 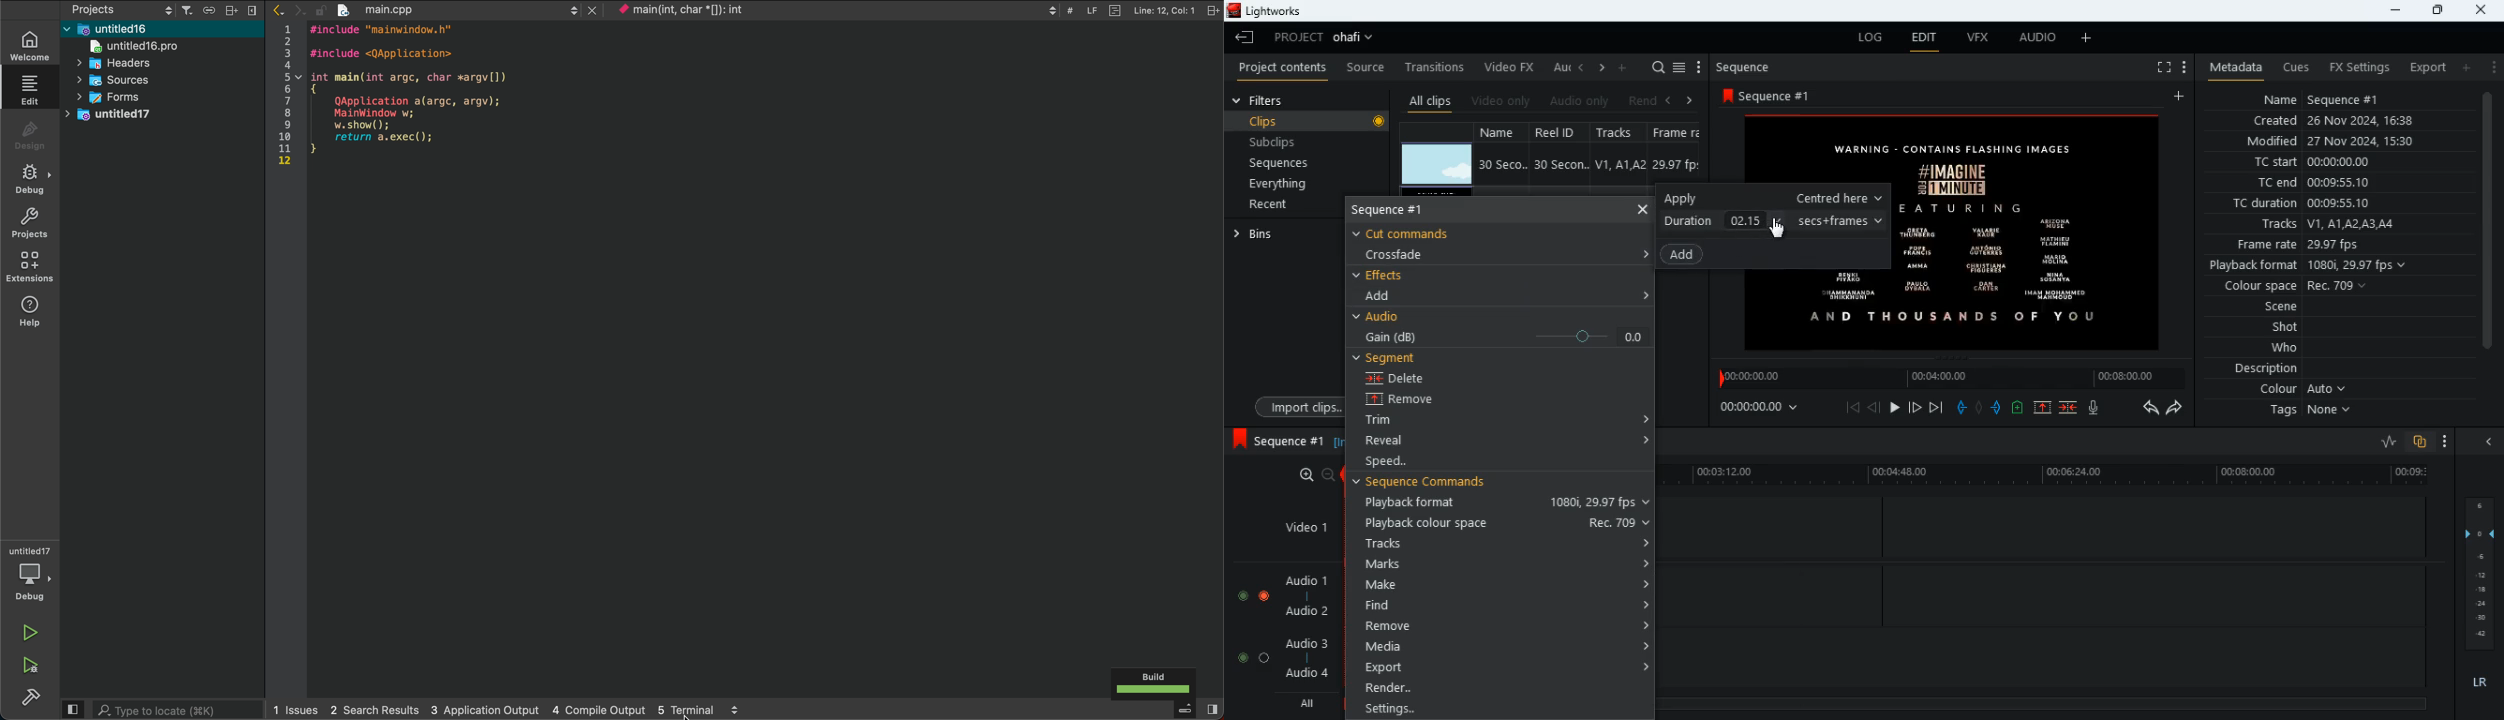 What do you see at coordinates (1275, 185) in the screenshot?
I see `everything` at bounding box center [1275, 185].